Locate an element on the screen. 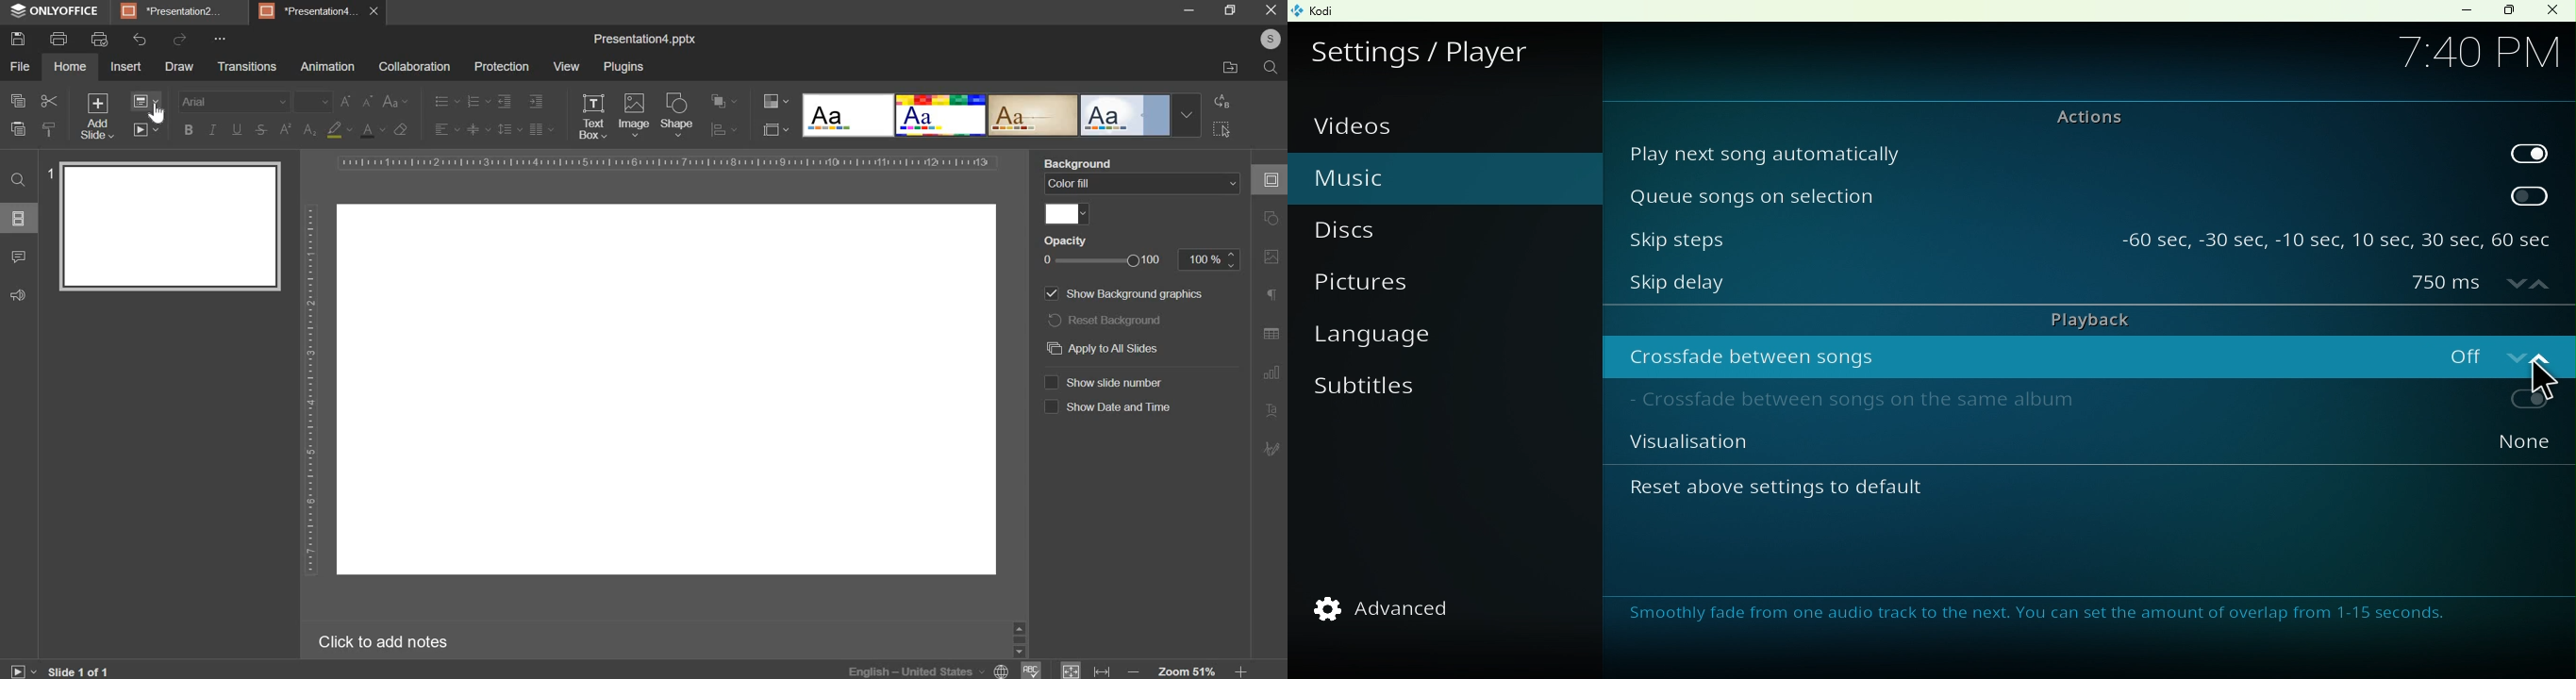 This screenshot has height=700, width=2576. Crossfade between songs is located at coordinates (2009, 356).